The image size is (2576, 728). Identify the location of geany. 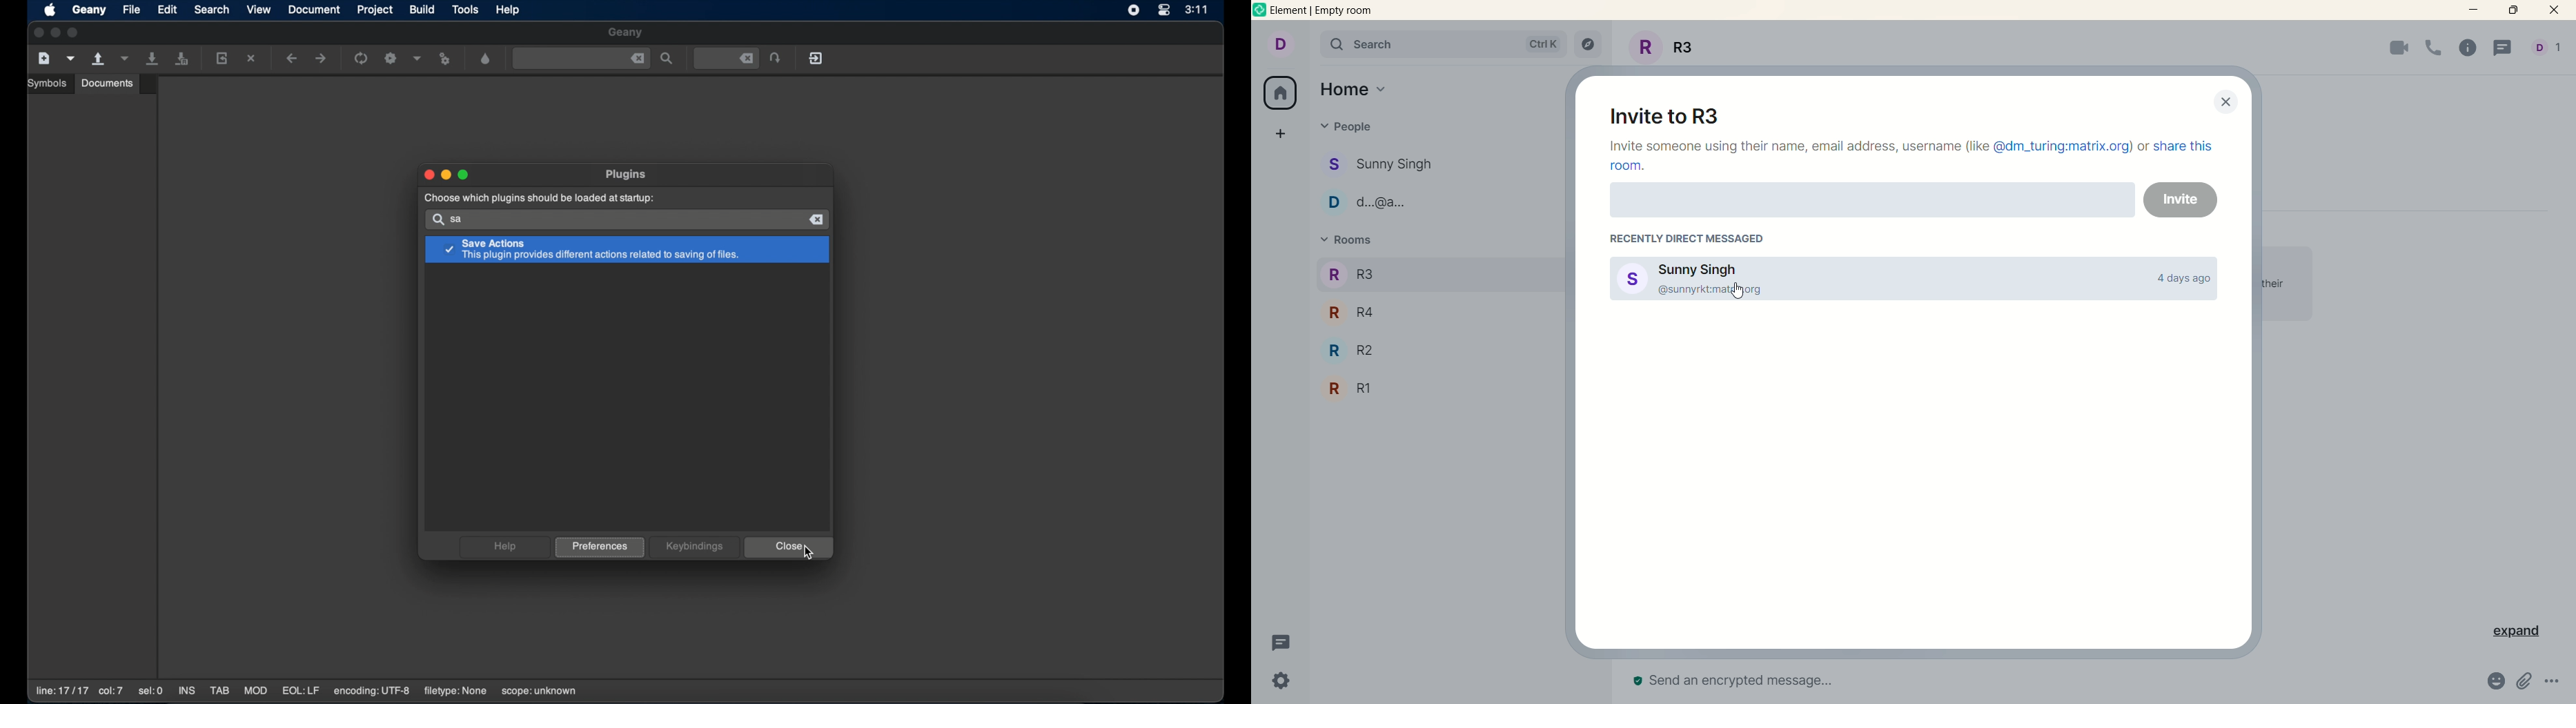
(89, 10).